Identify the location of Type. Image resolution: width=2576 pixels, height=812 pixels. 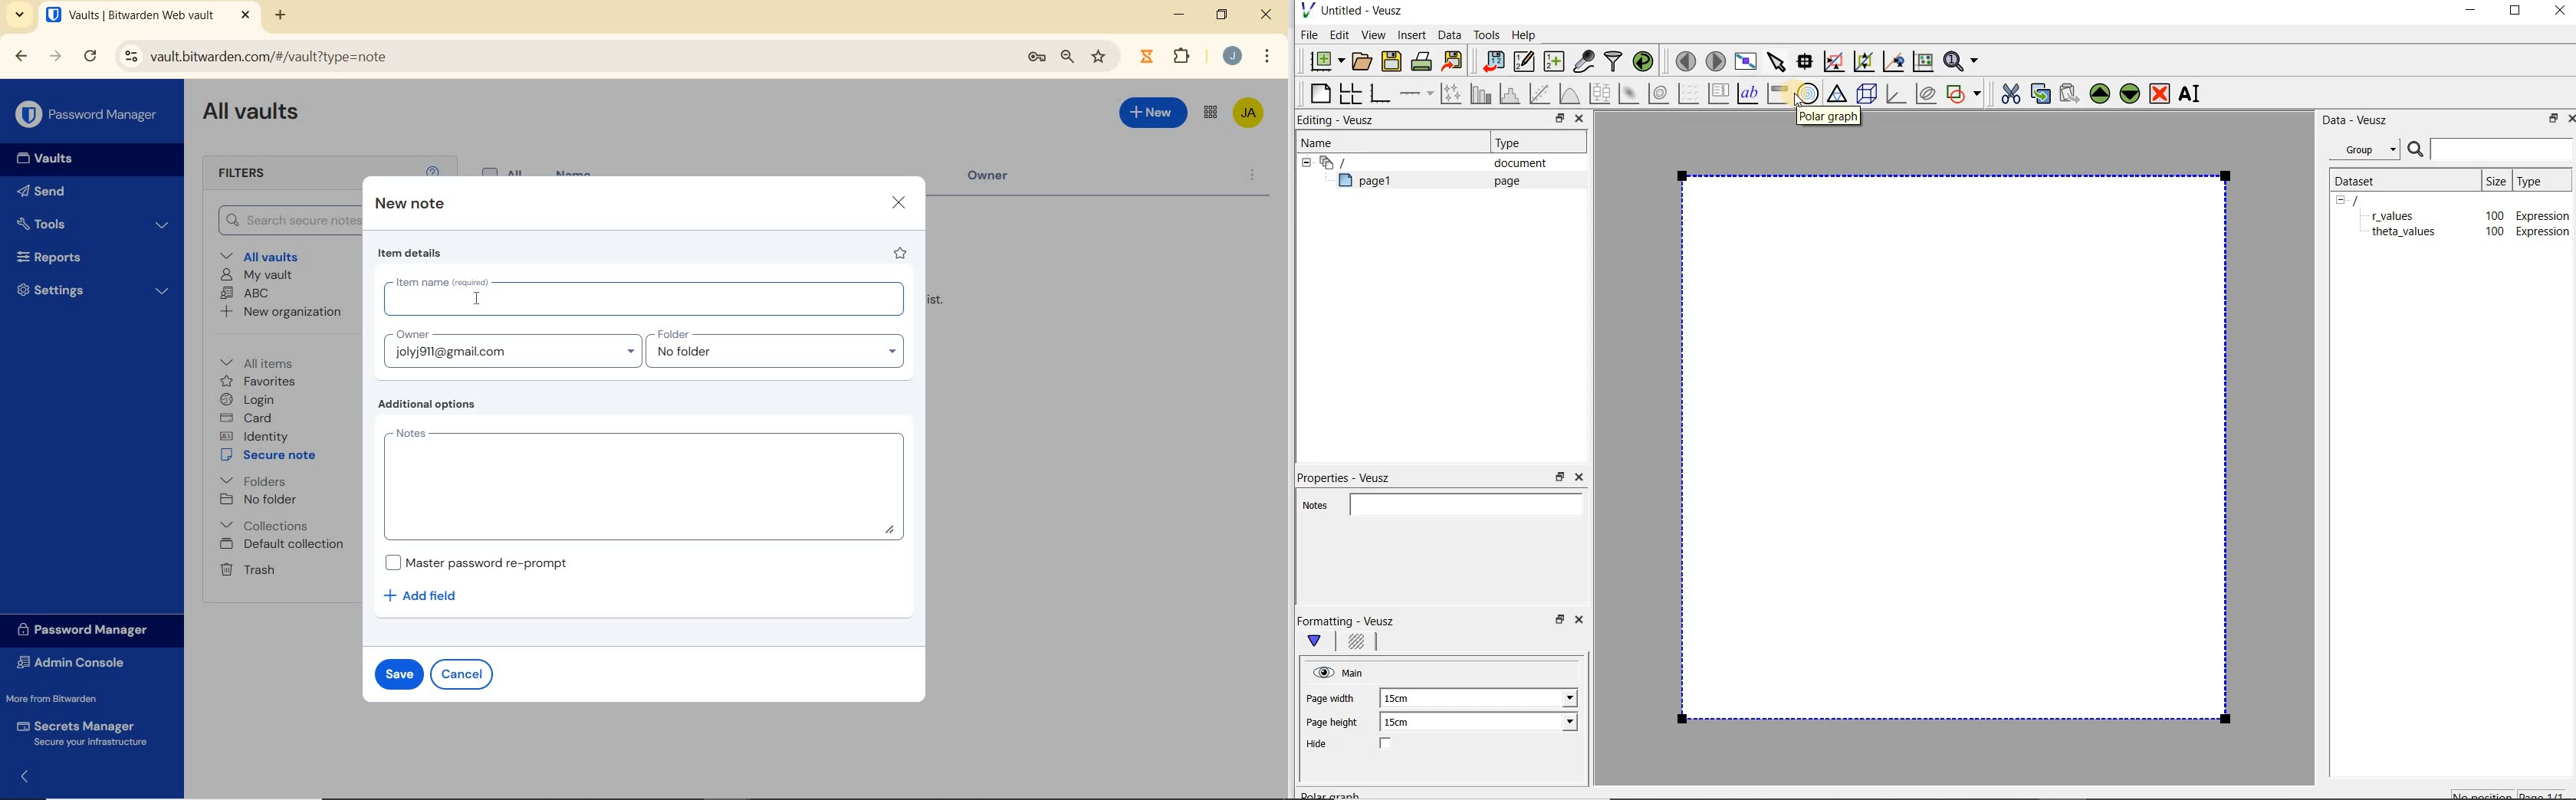
(1514, 143).